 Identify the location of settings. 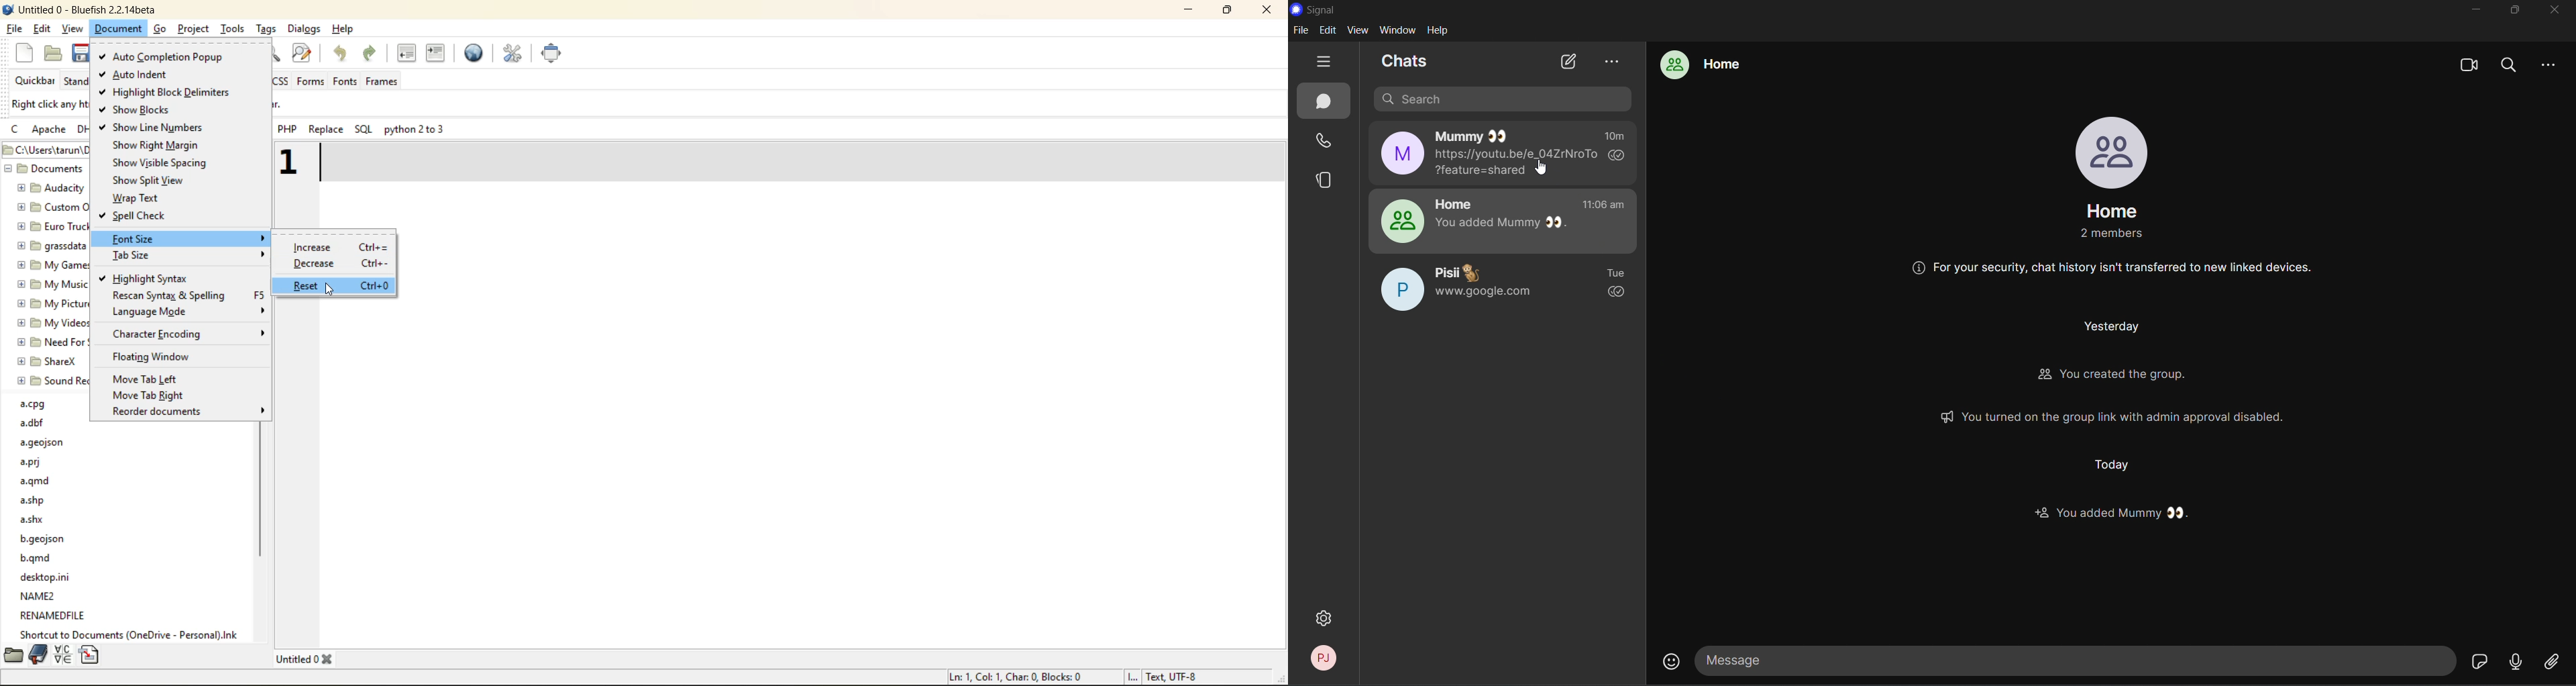
(1326, 619).